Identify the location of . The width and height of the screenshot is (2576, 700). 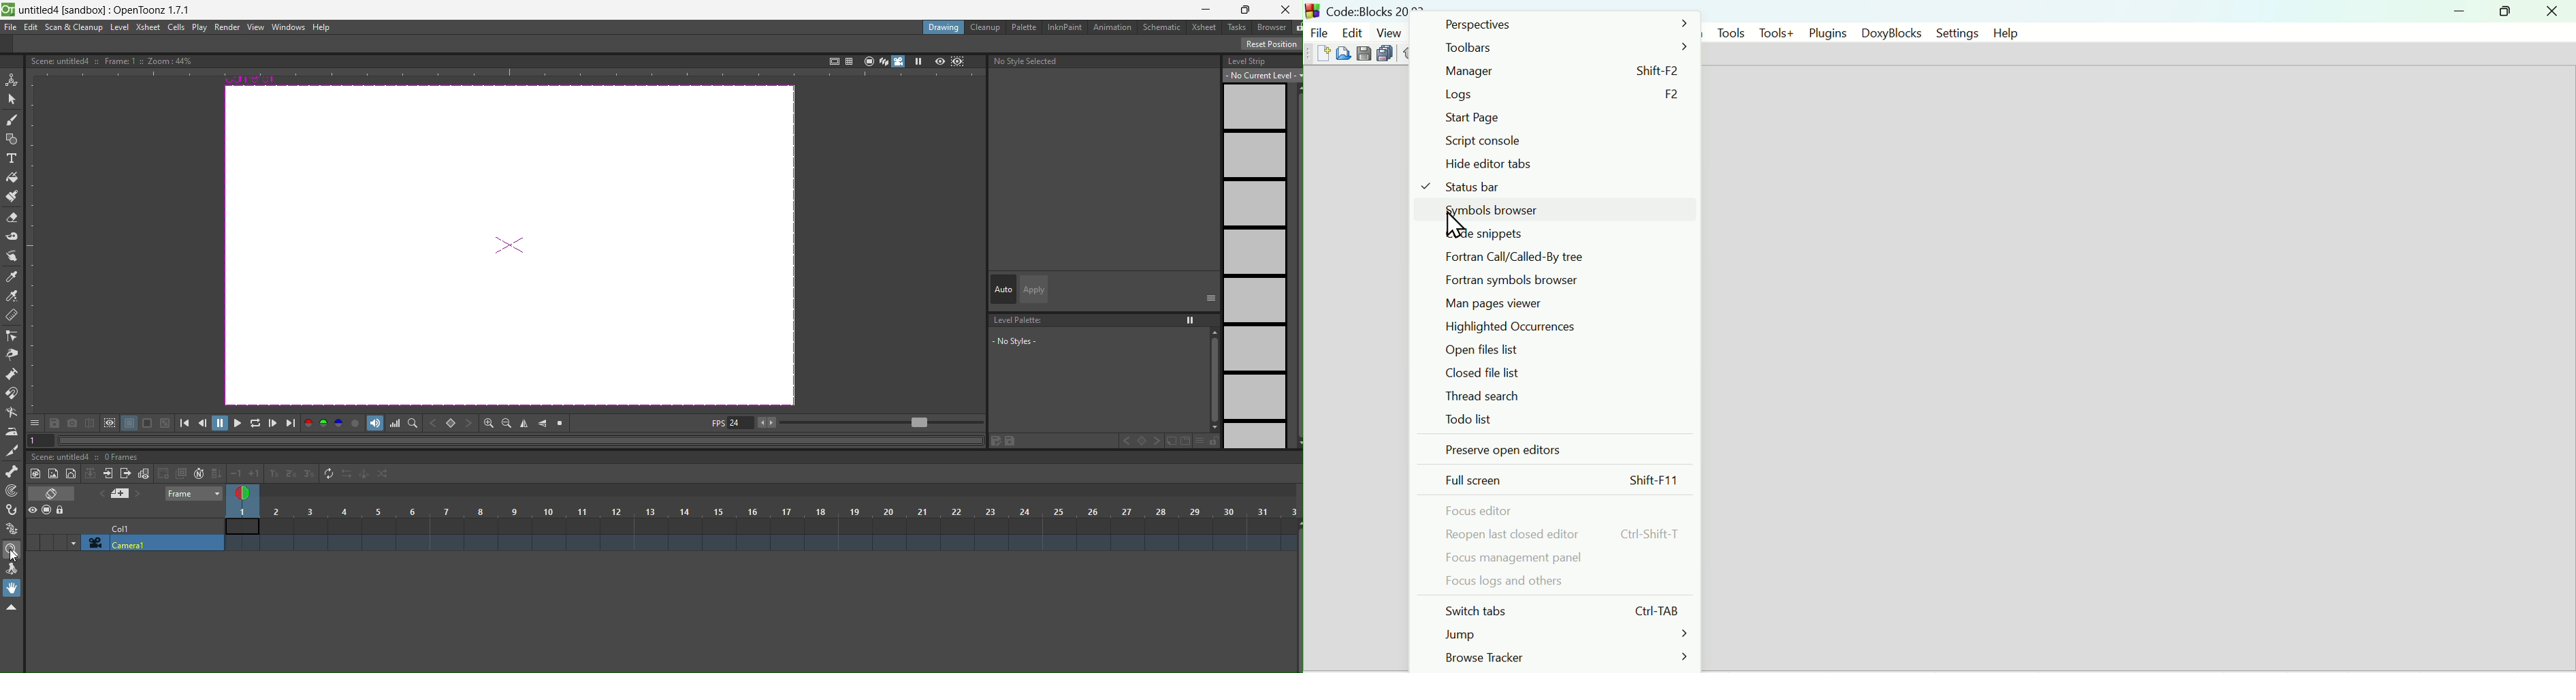
(199, 474).